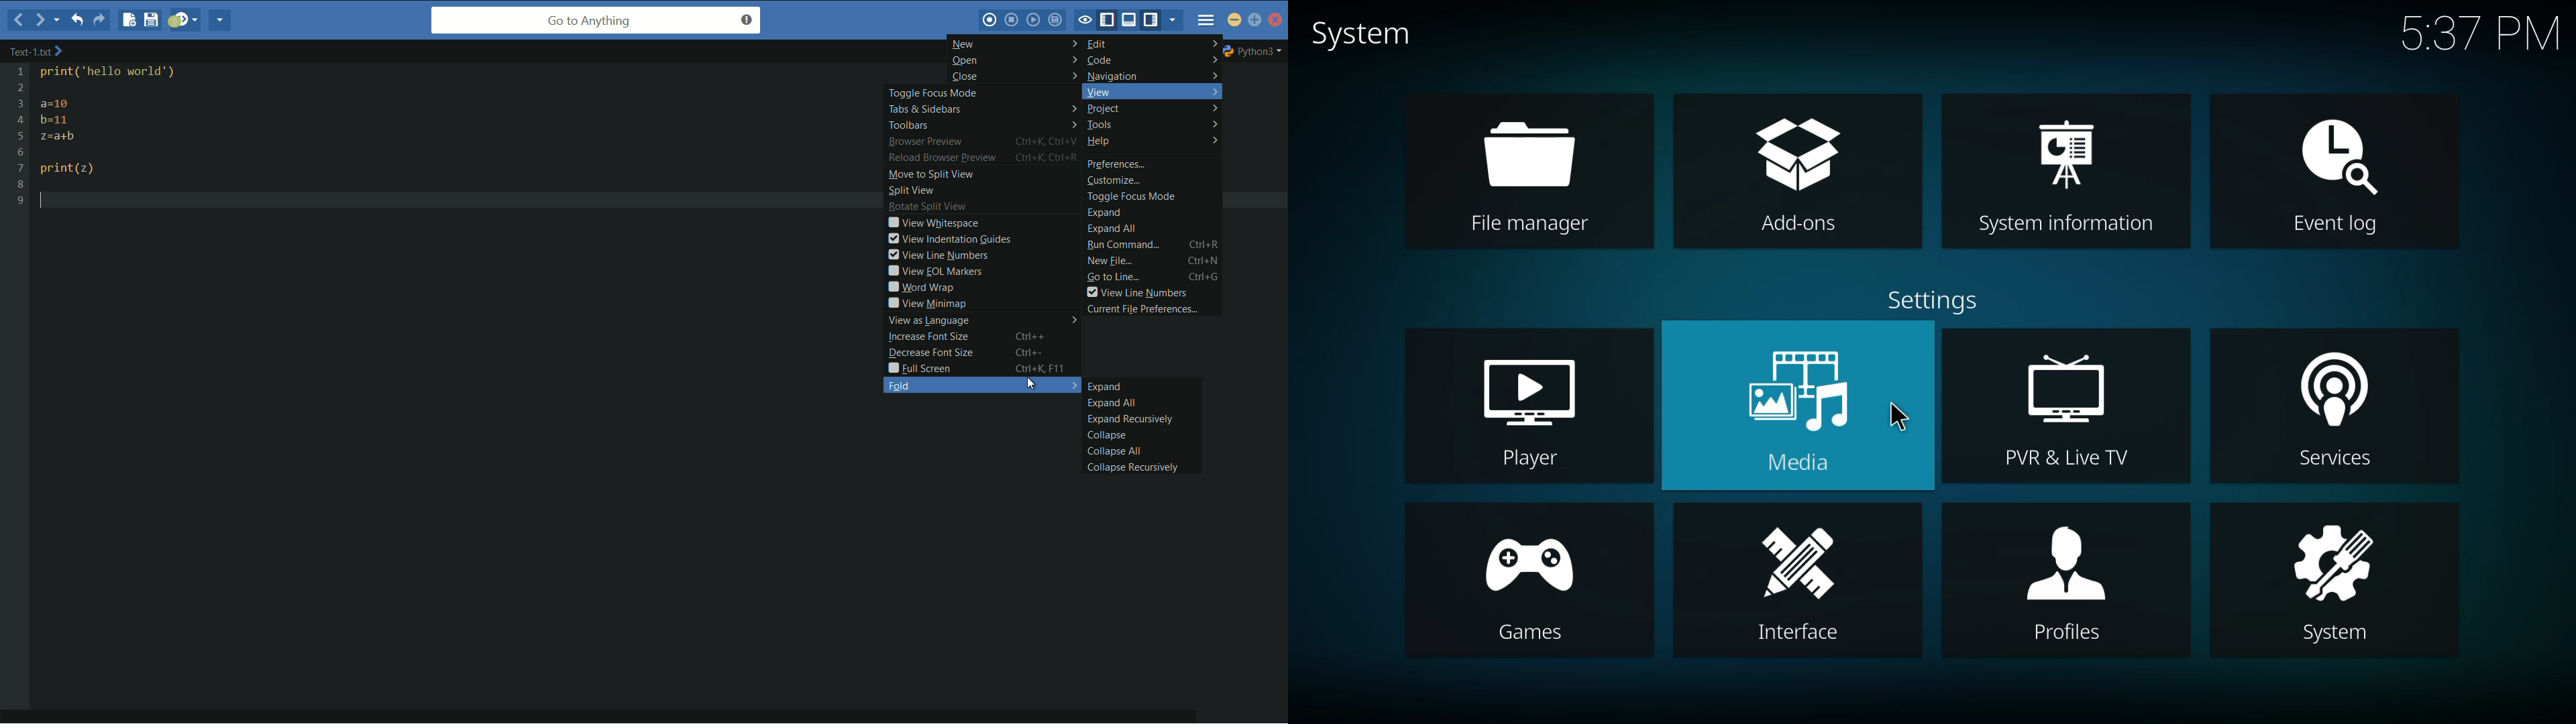  I want to click on profiles, so click(2065, 568).